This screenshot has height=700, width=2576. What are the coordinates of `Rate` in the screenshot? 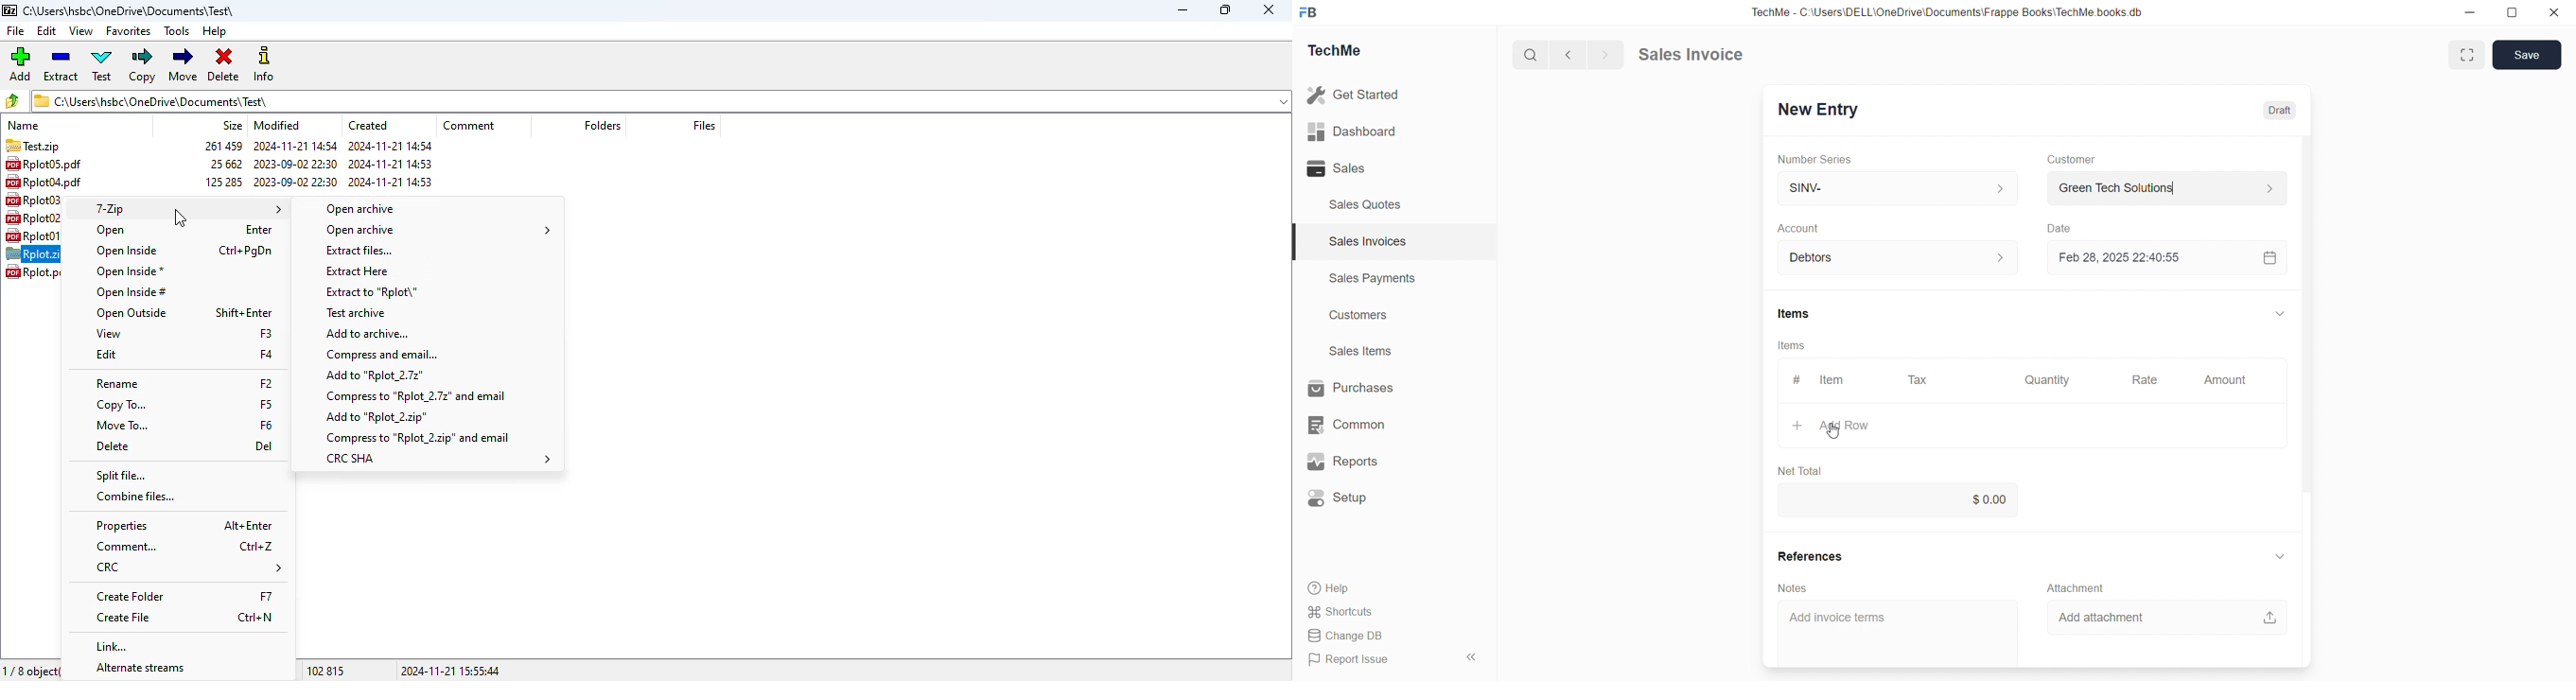 It's located at (2147, 379).